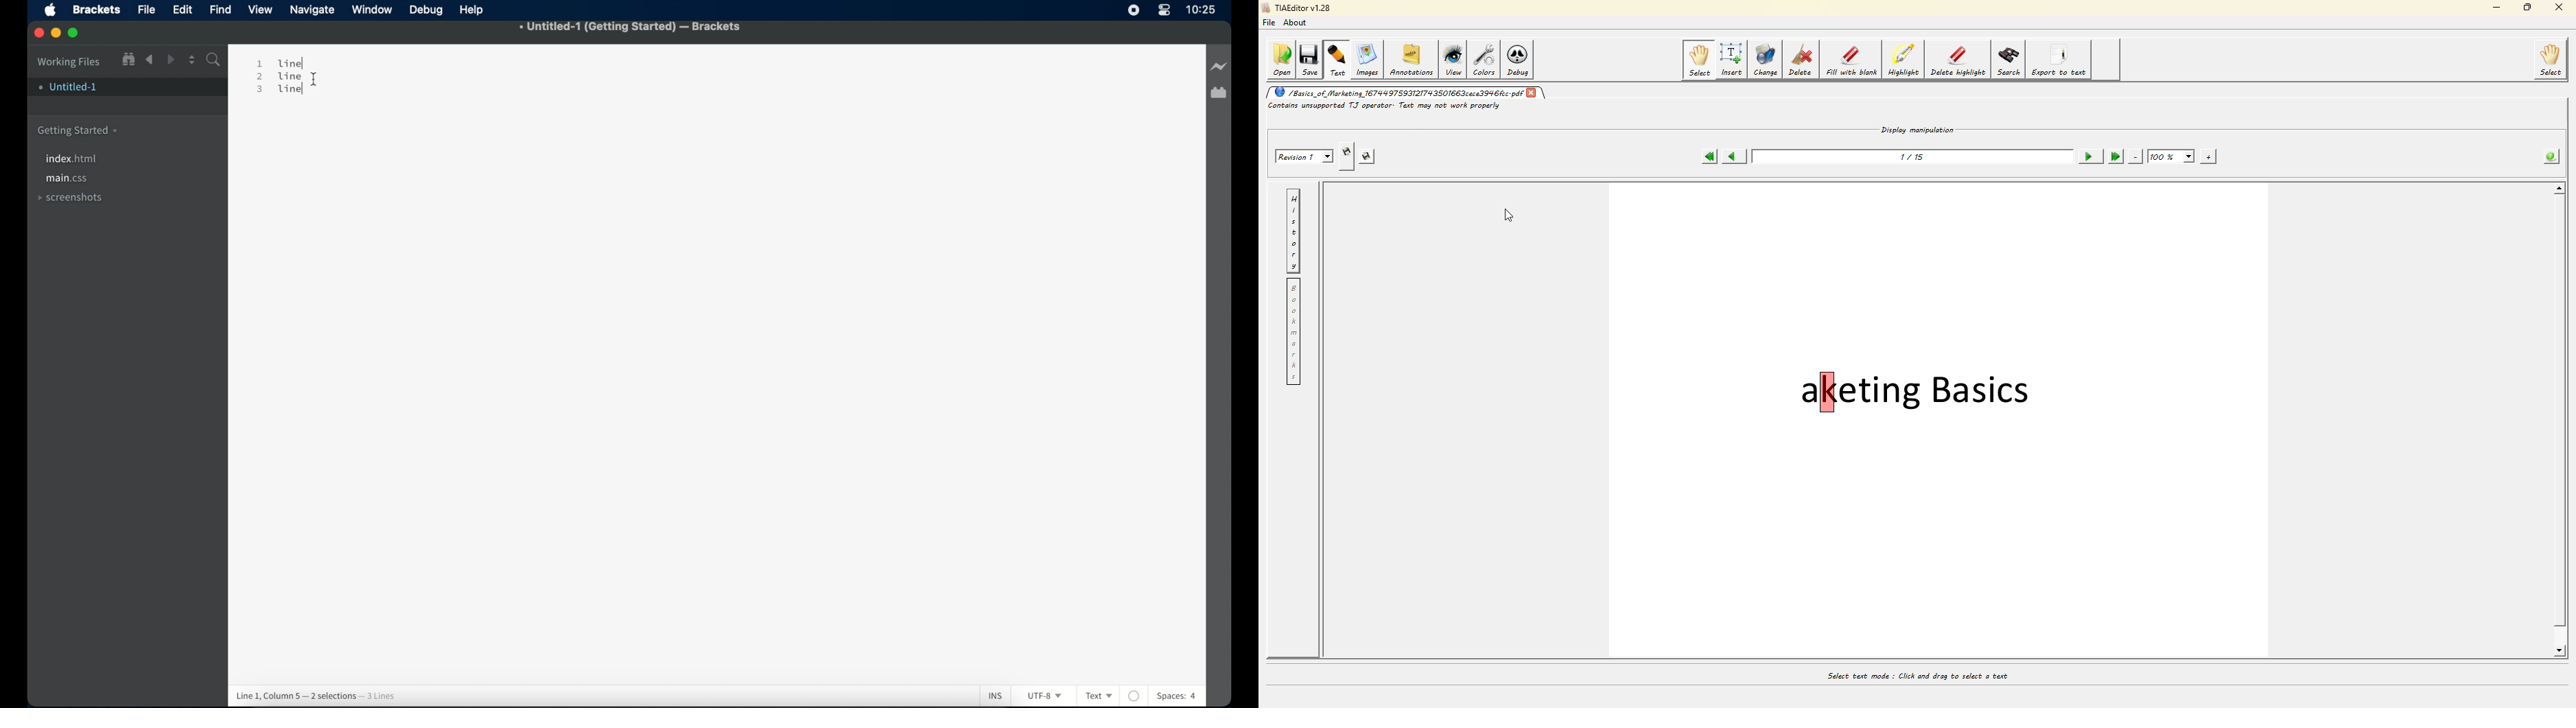  I want to click on no linter available for text, so click(1134, 691).